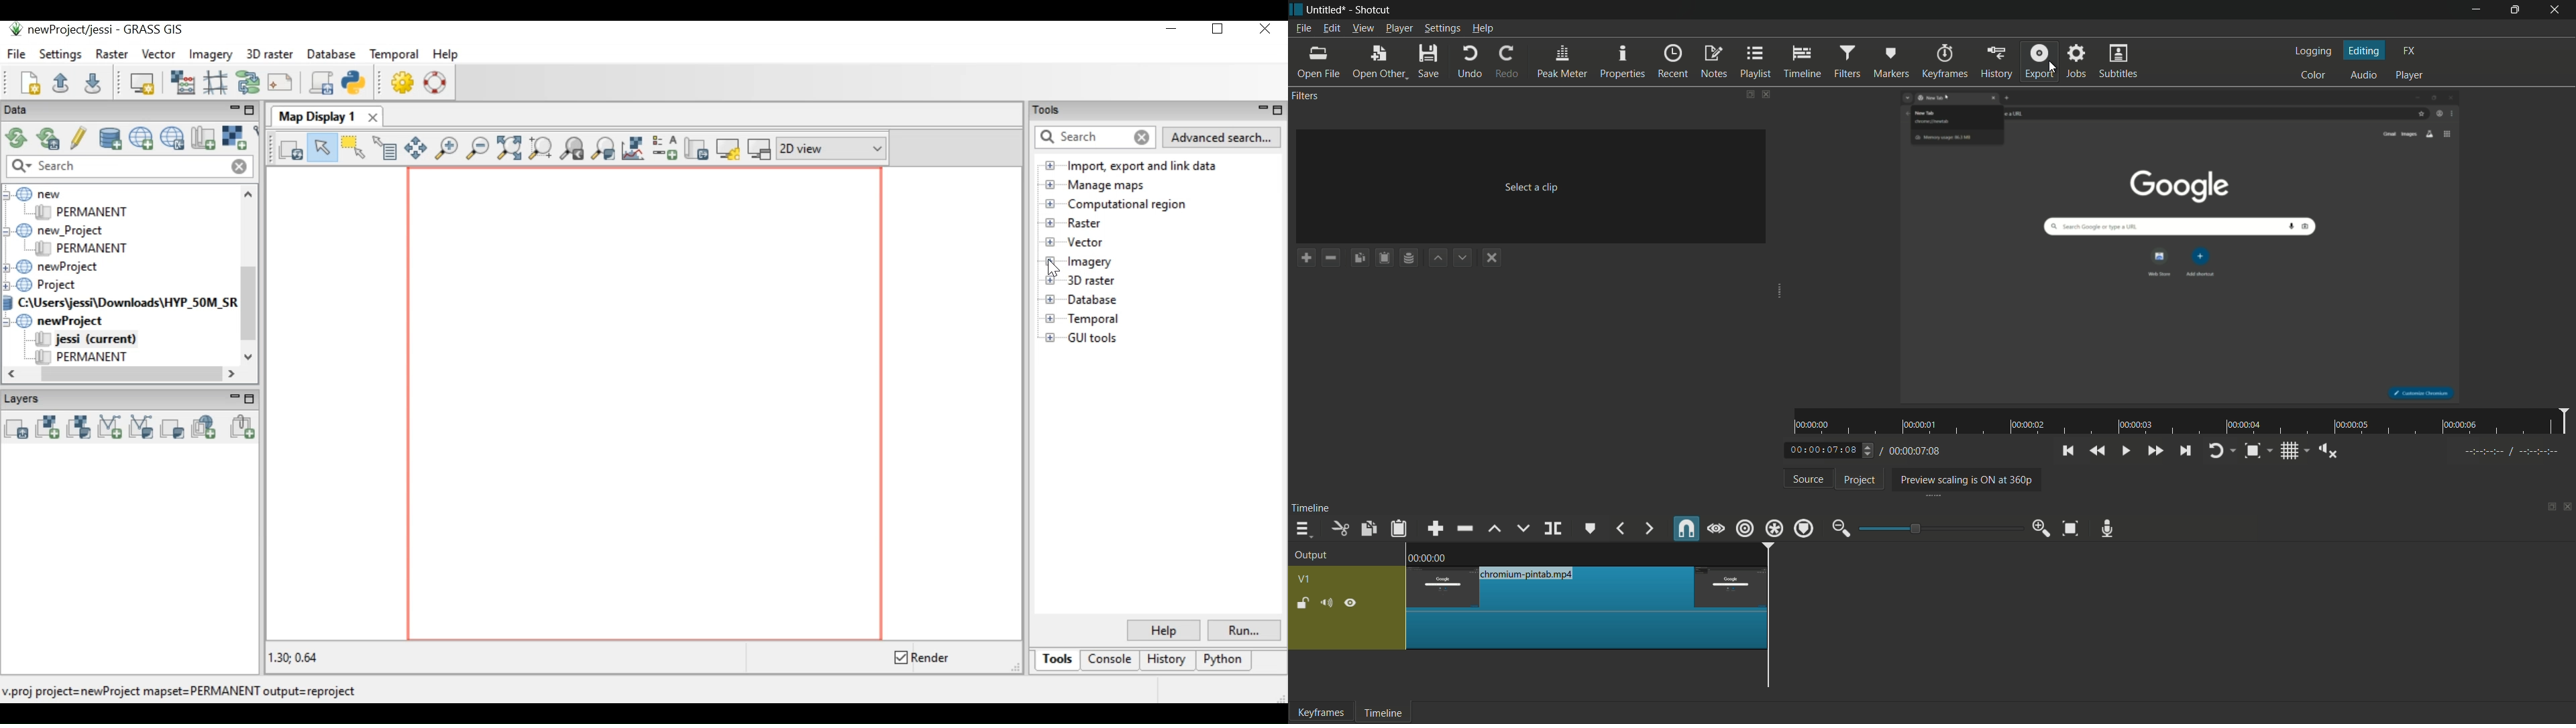 Image resolution: width=2576 pixels, height=728 pixels. What do you see at coordinates (2067, 450) in the screenshot?
I see `skip to the previous point` at bounding box center [2067, 450].